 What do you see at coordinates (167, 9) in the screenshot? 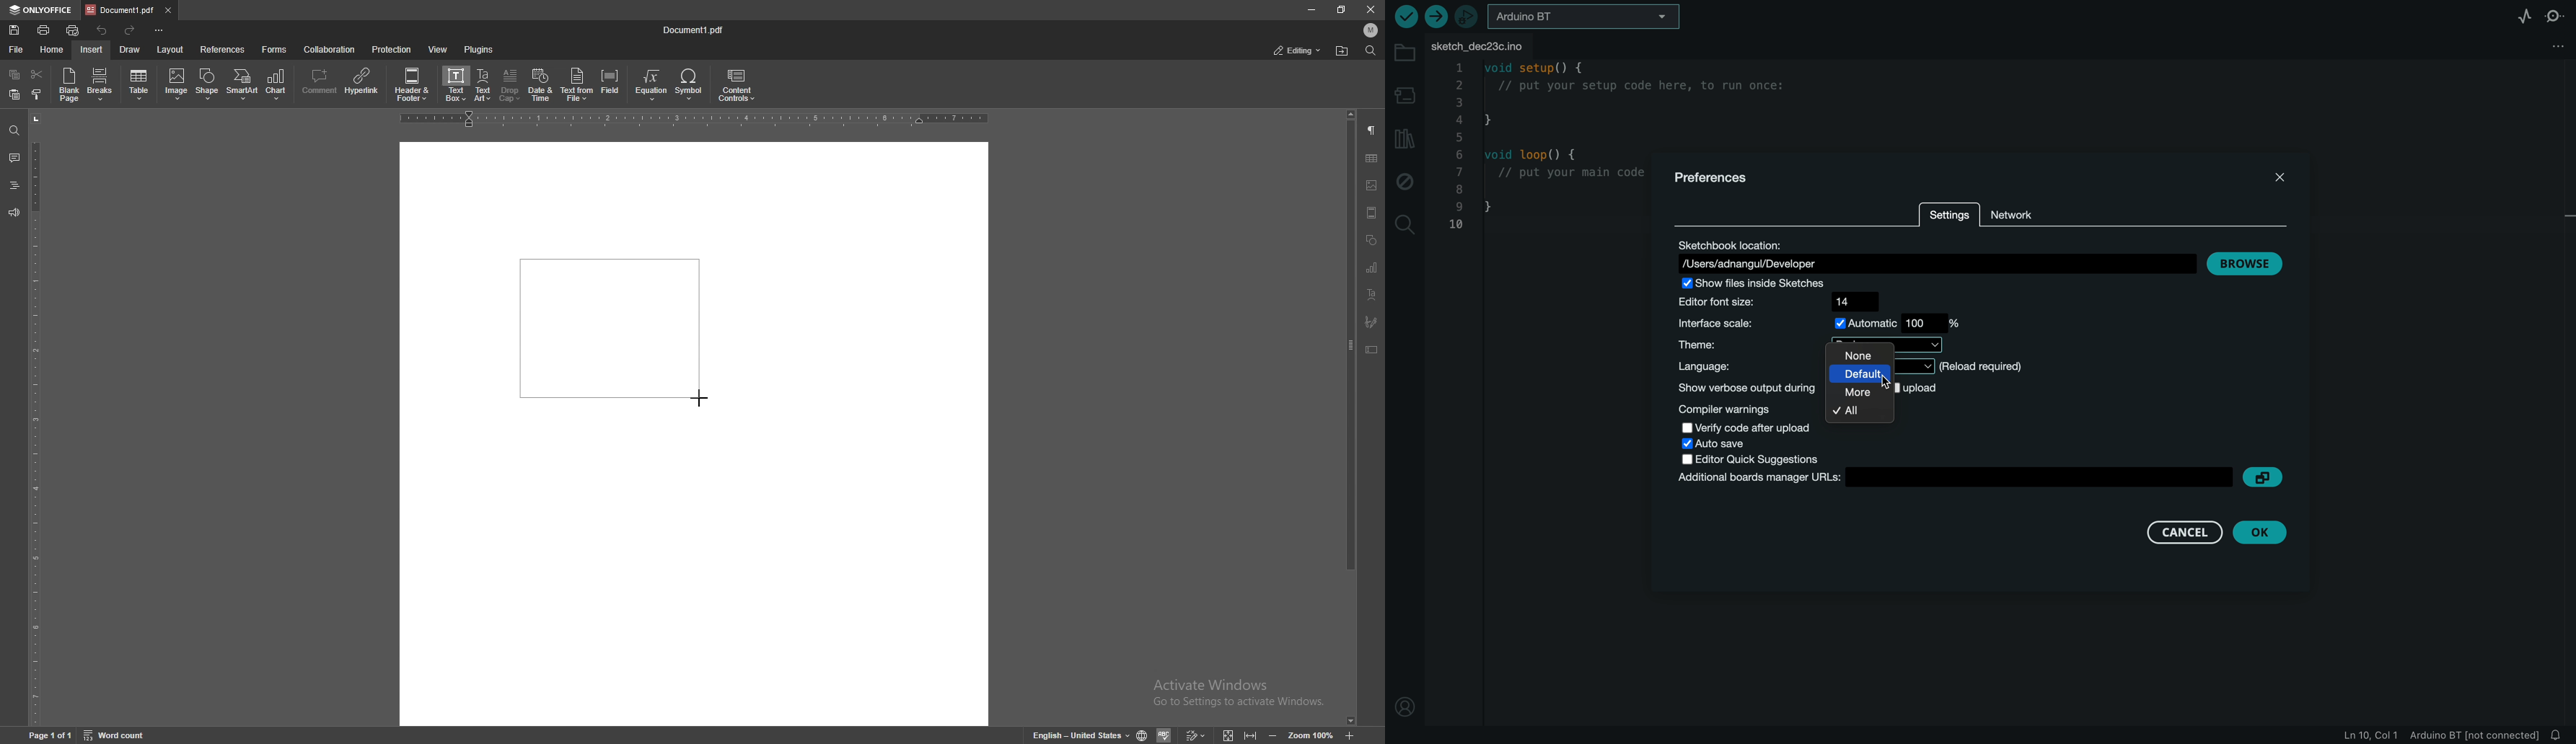
I see `close tab` at bounding box center [167, 9].